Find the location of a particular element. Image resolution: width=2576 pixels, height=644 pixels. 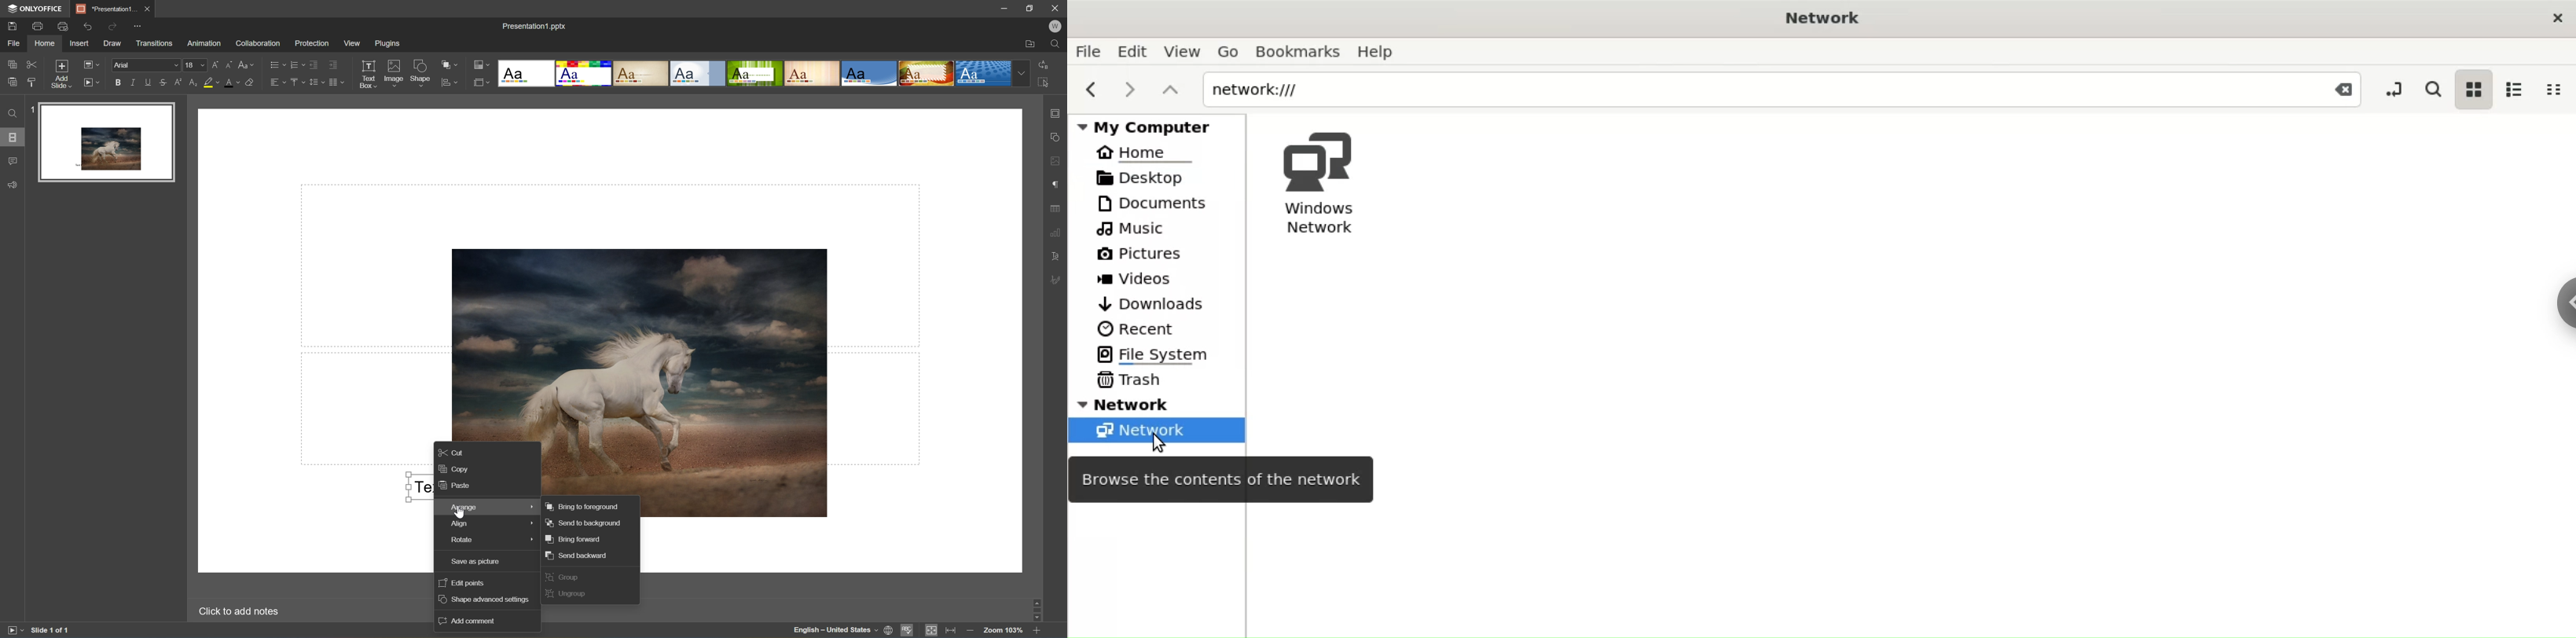

Underline is located at coordinates (148, 83).